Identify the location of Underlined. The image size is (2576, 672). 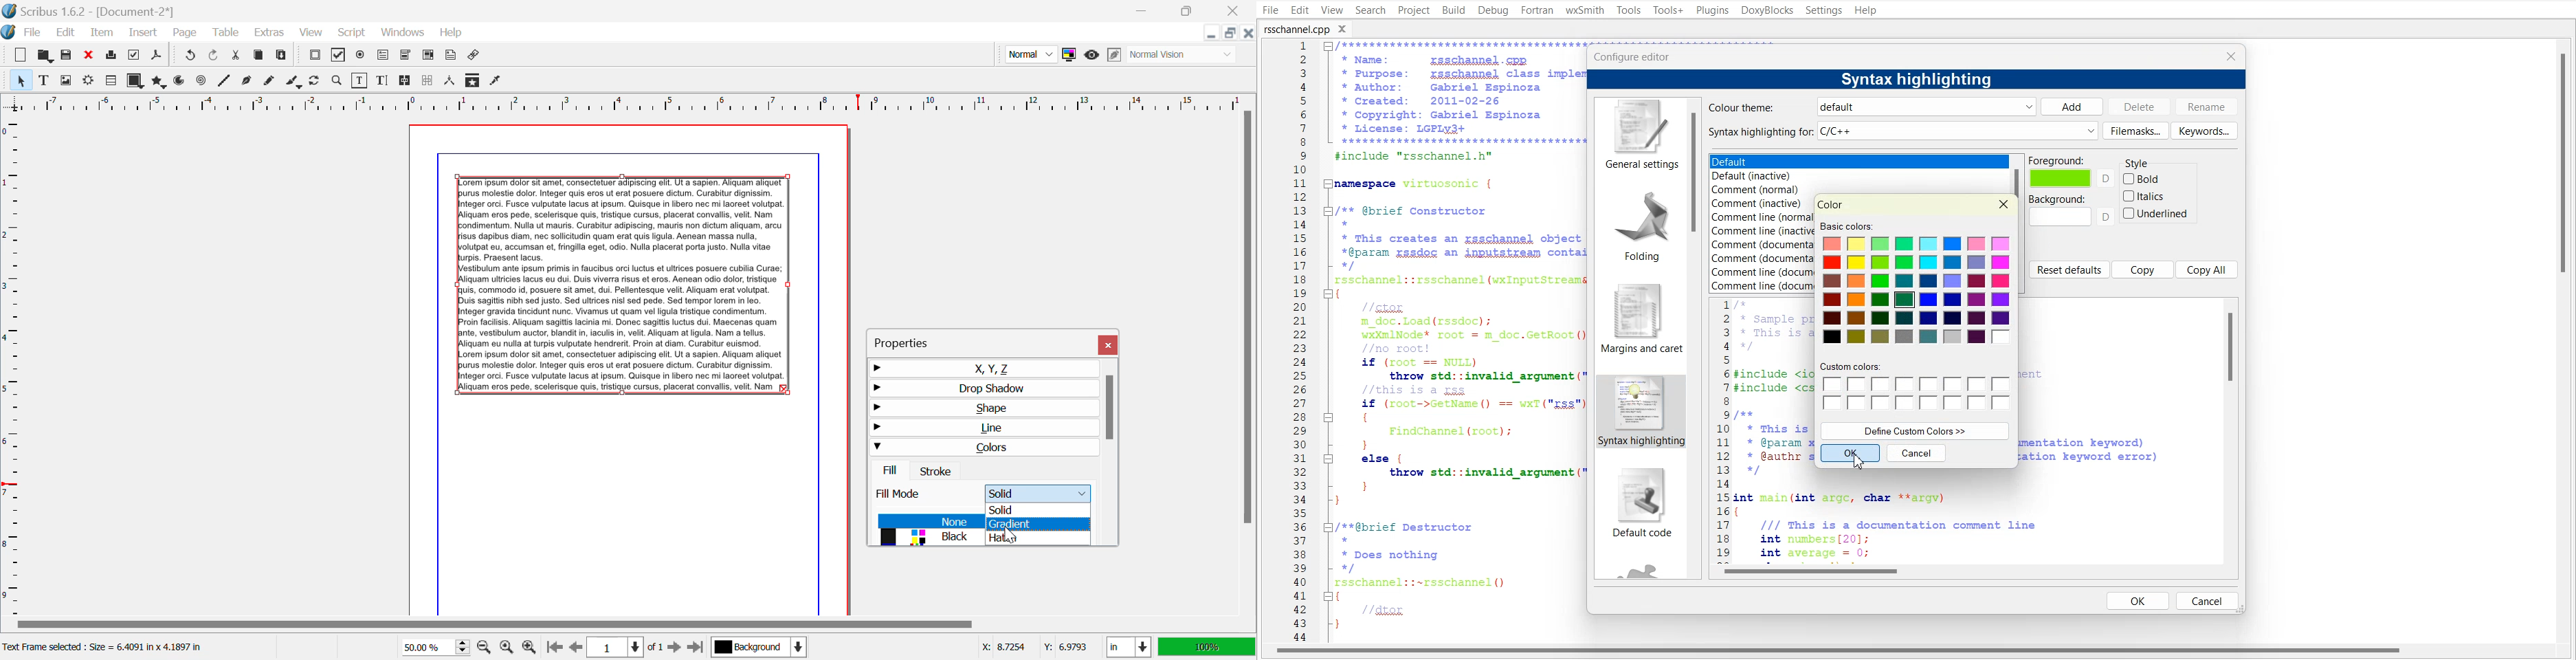
(2156, 213).